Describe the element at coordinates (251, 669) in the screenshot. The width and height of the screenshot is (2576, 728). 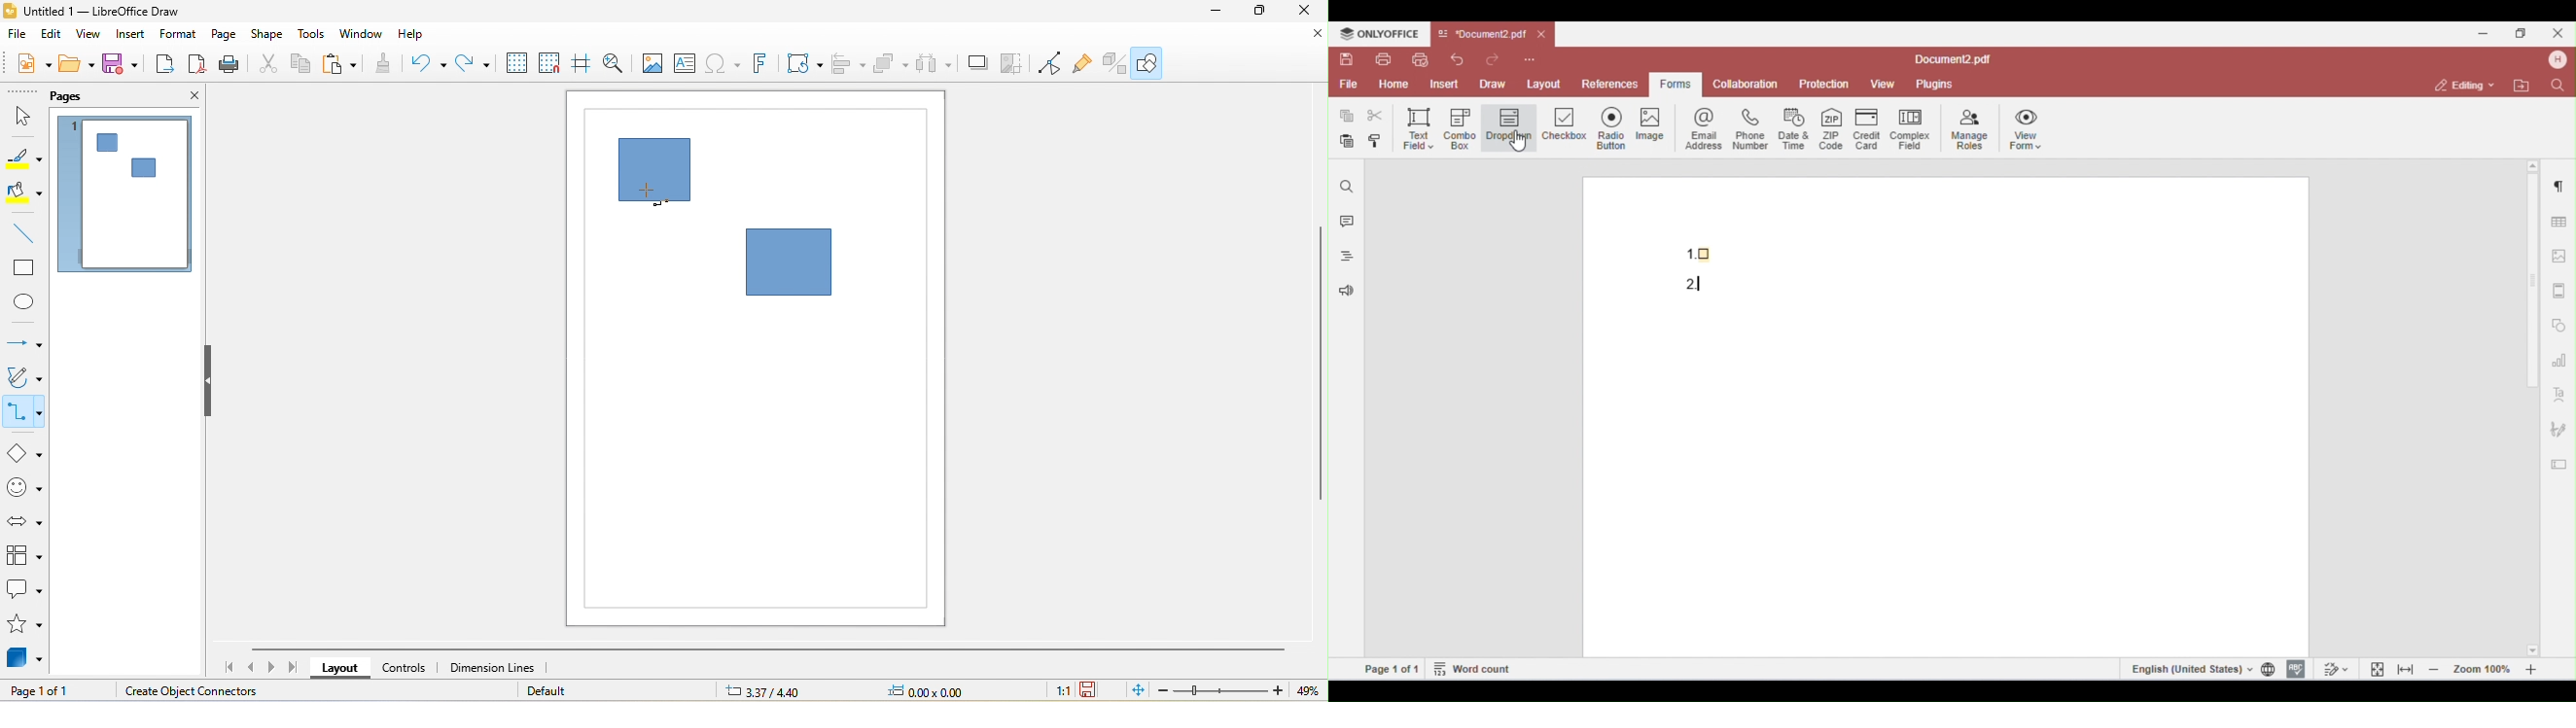
I see `scroll to previous page` at that location.